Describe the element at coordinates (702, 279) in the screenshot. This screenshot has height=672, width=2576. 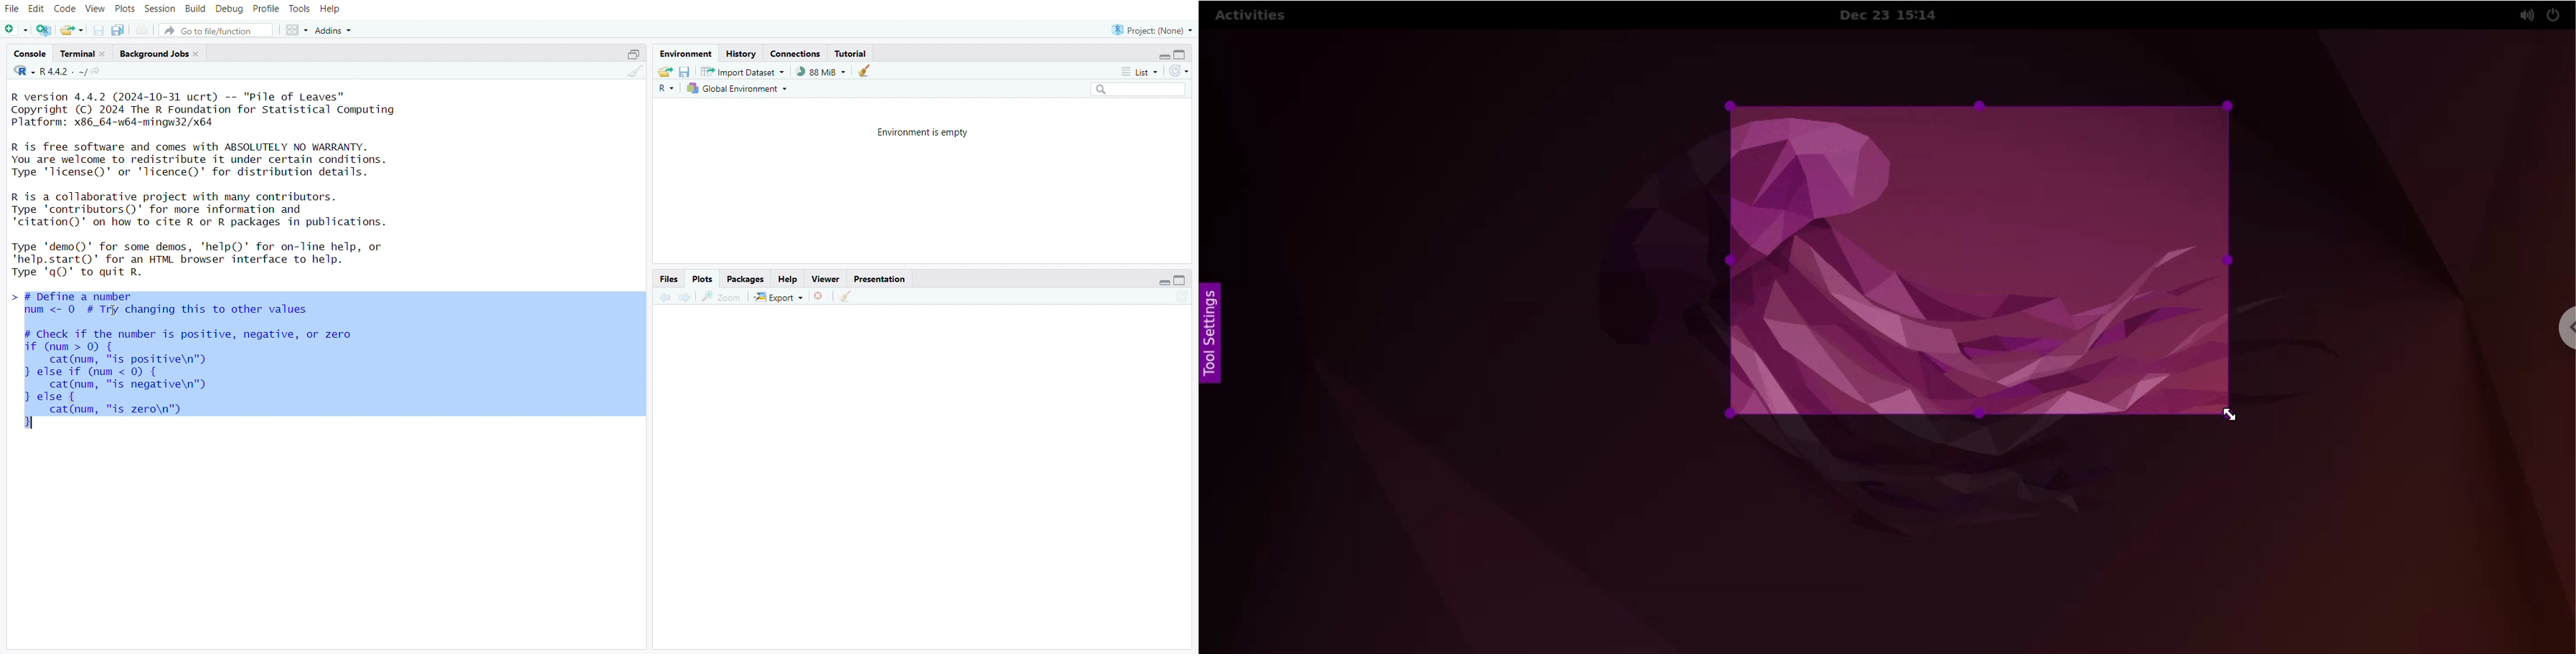
I see `plots` at that location.